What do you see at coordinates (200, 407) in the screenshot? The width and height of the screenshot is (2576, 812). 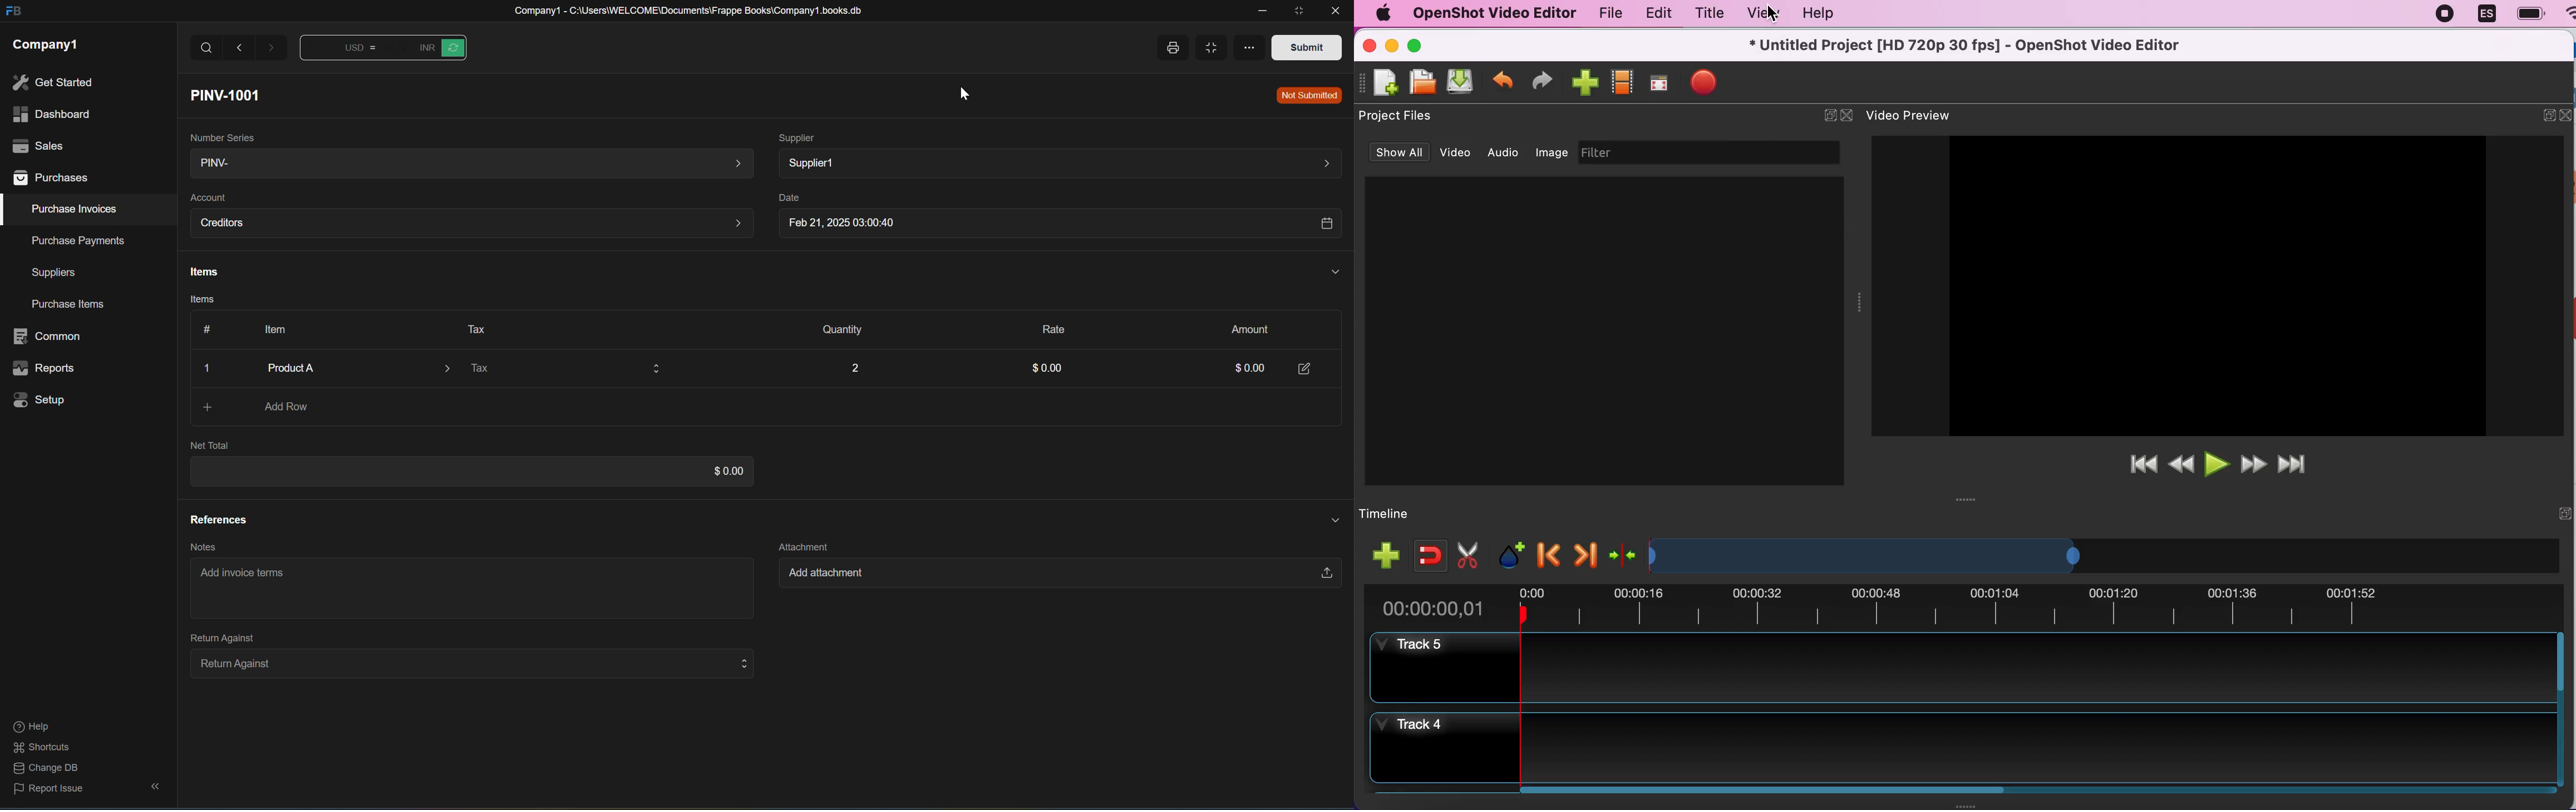 I see `Add` at bounding box center [200, 407].